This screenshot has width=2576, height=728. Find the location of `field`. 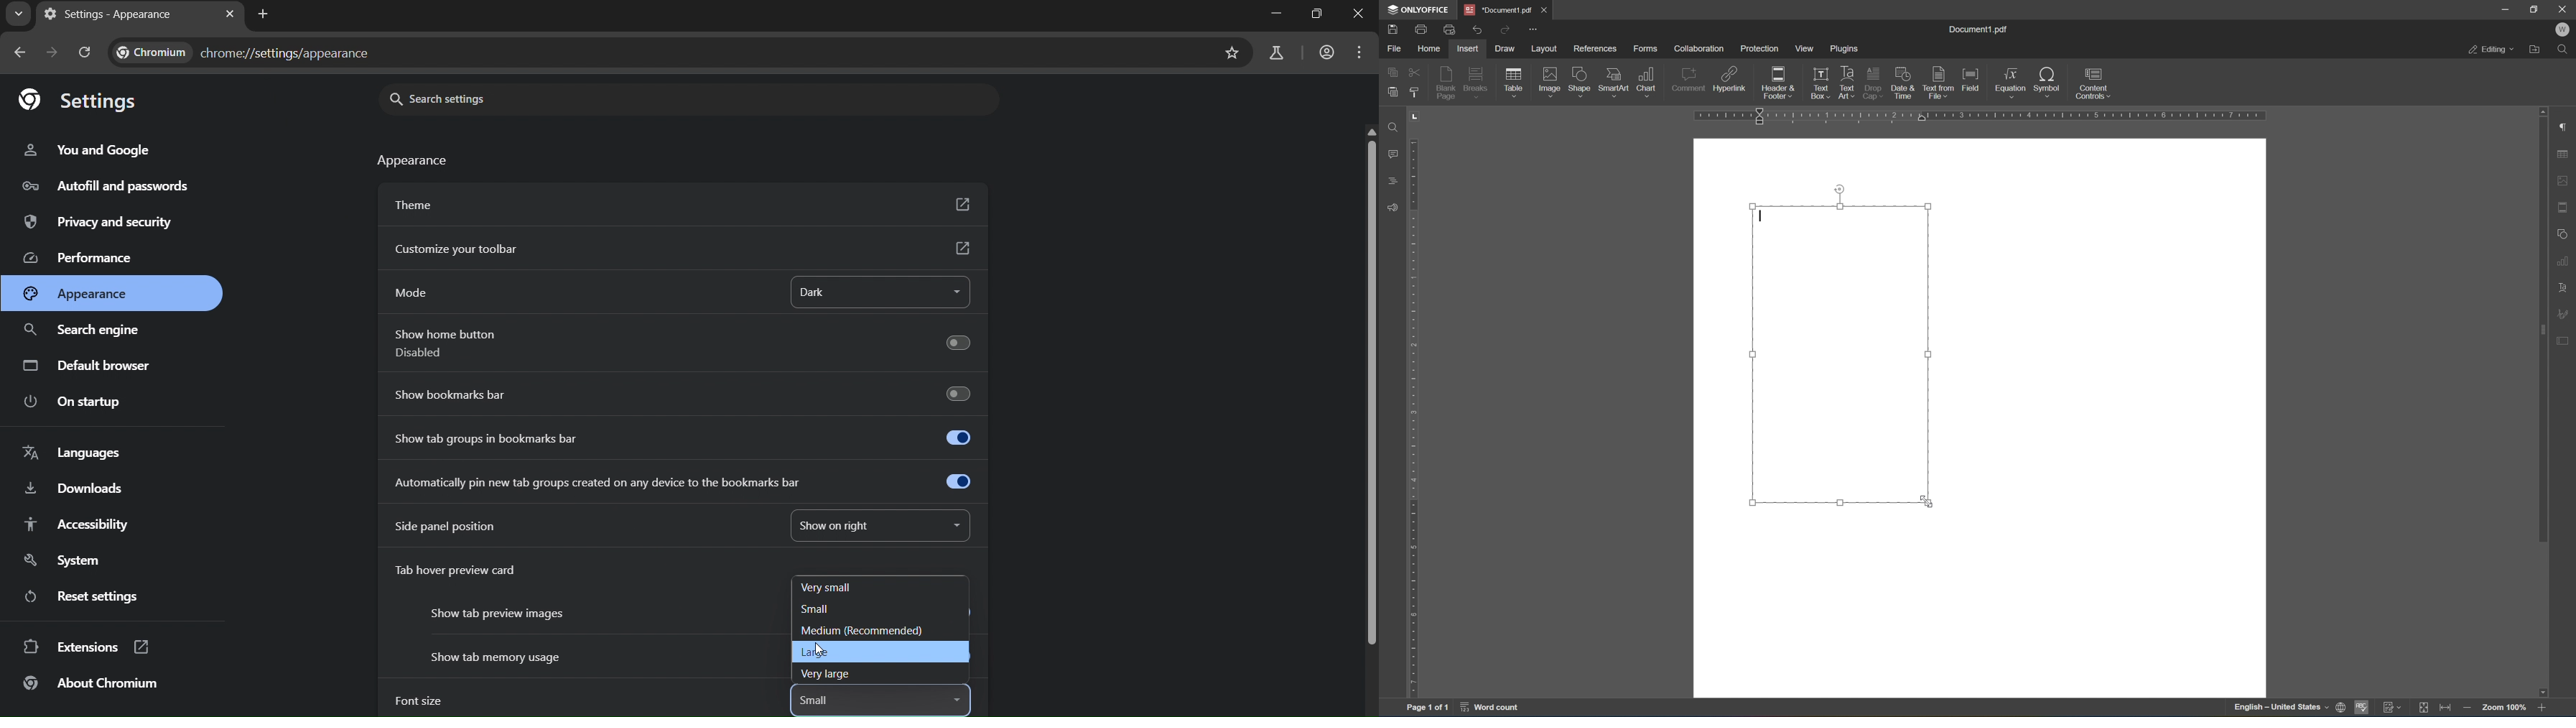

field is located at coordinates (1972, 80).